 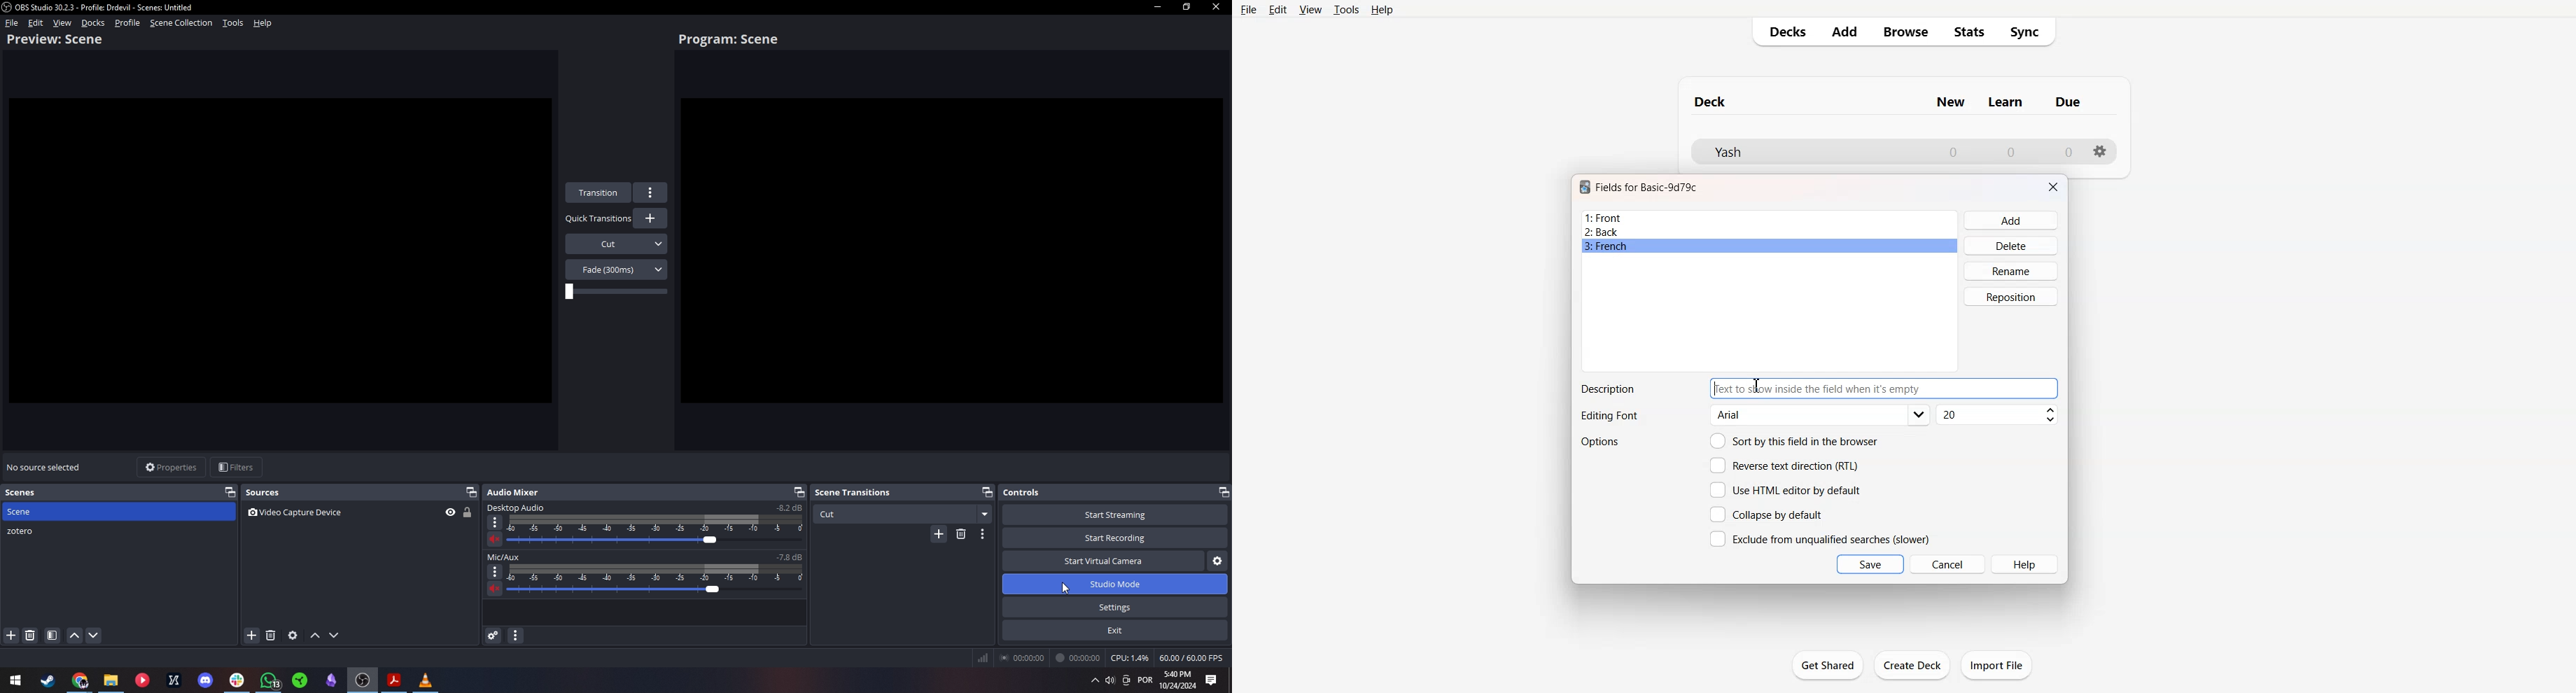 What do you see at coordinates (493, 636) in the screenshot?
I see `Advanced audio properties` at bounding box center [493, 636].